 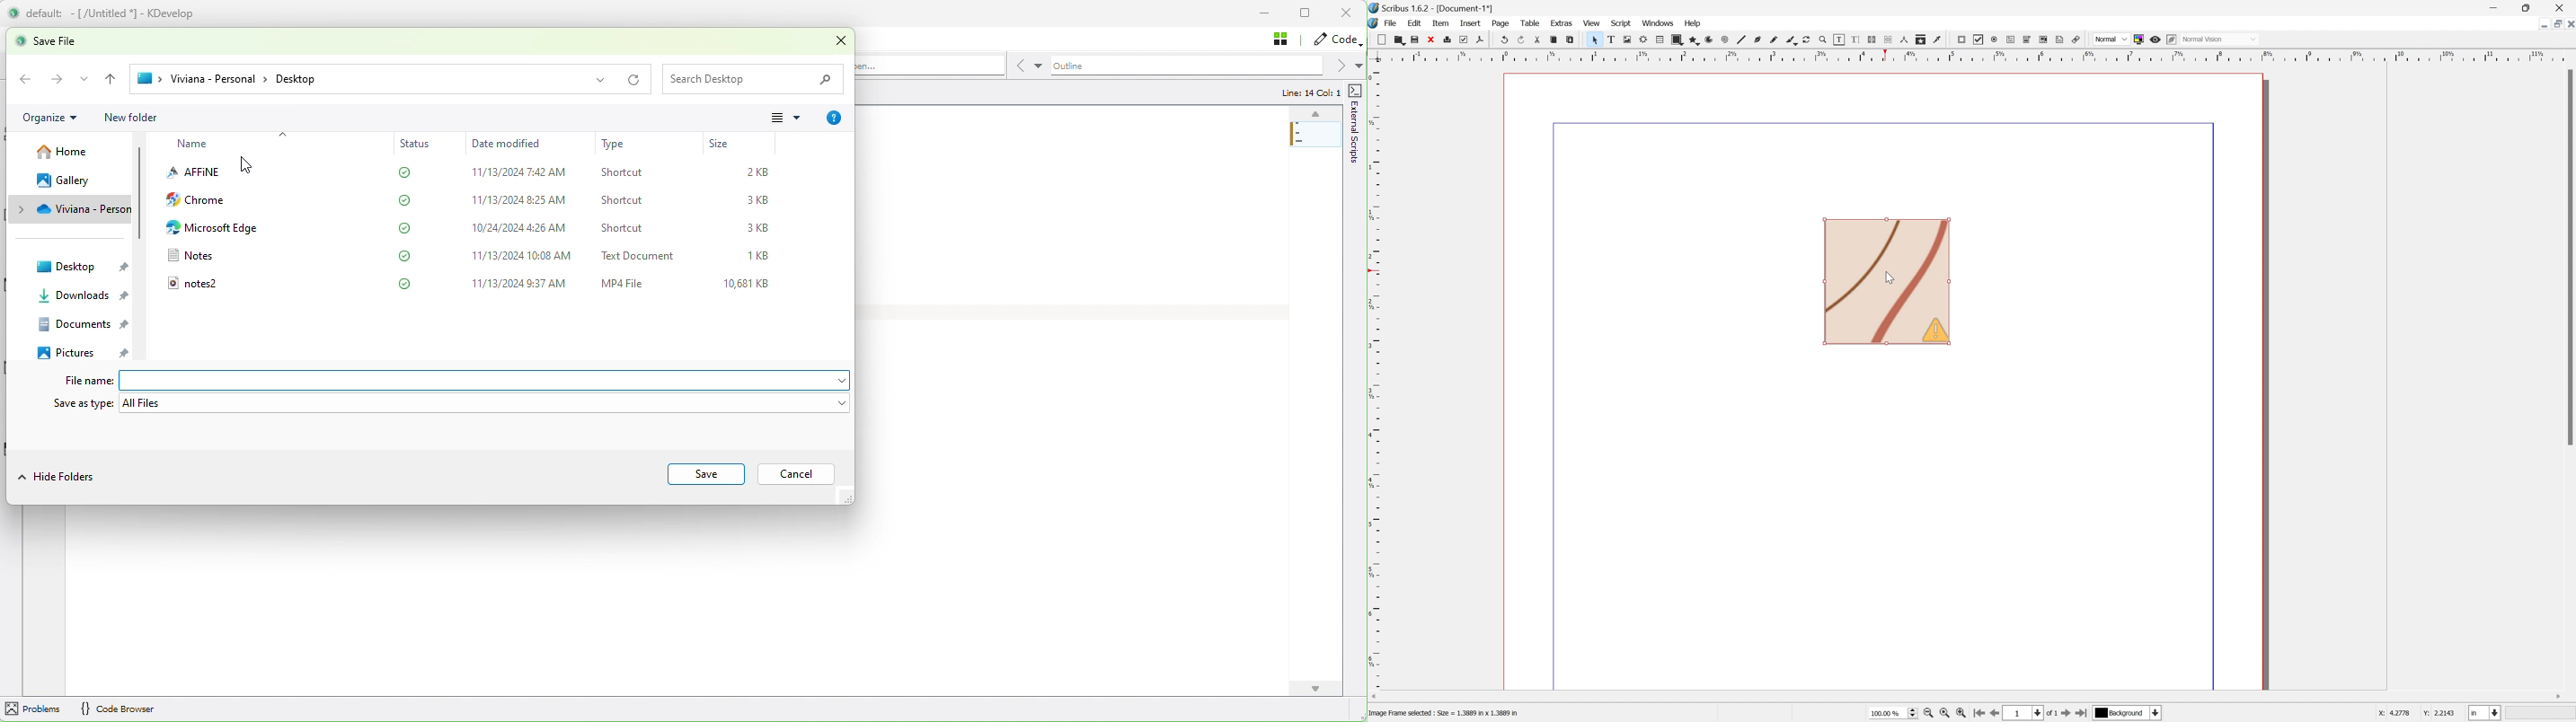 I want to click on Normal, so click(x=2111, y=39).